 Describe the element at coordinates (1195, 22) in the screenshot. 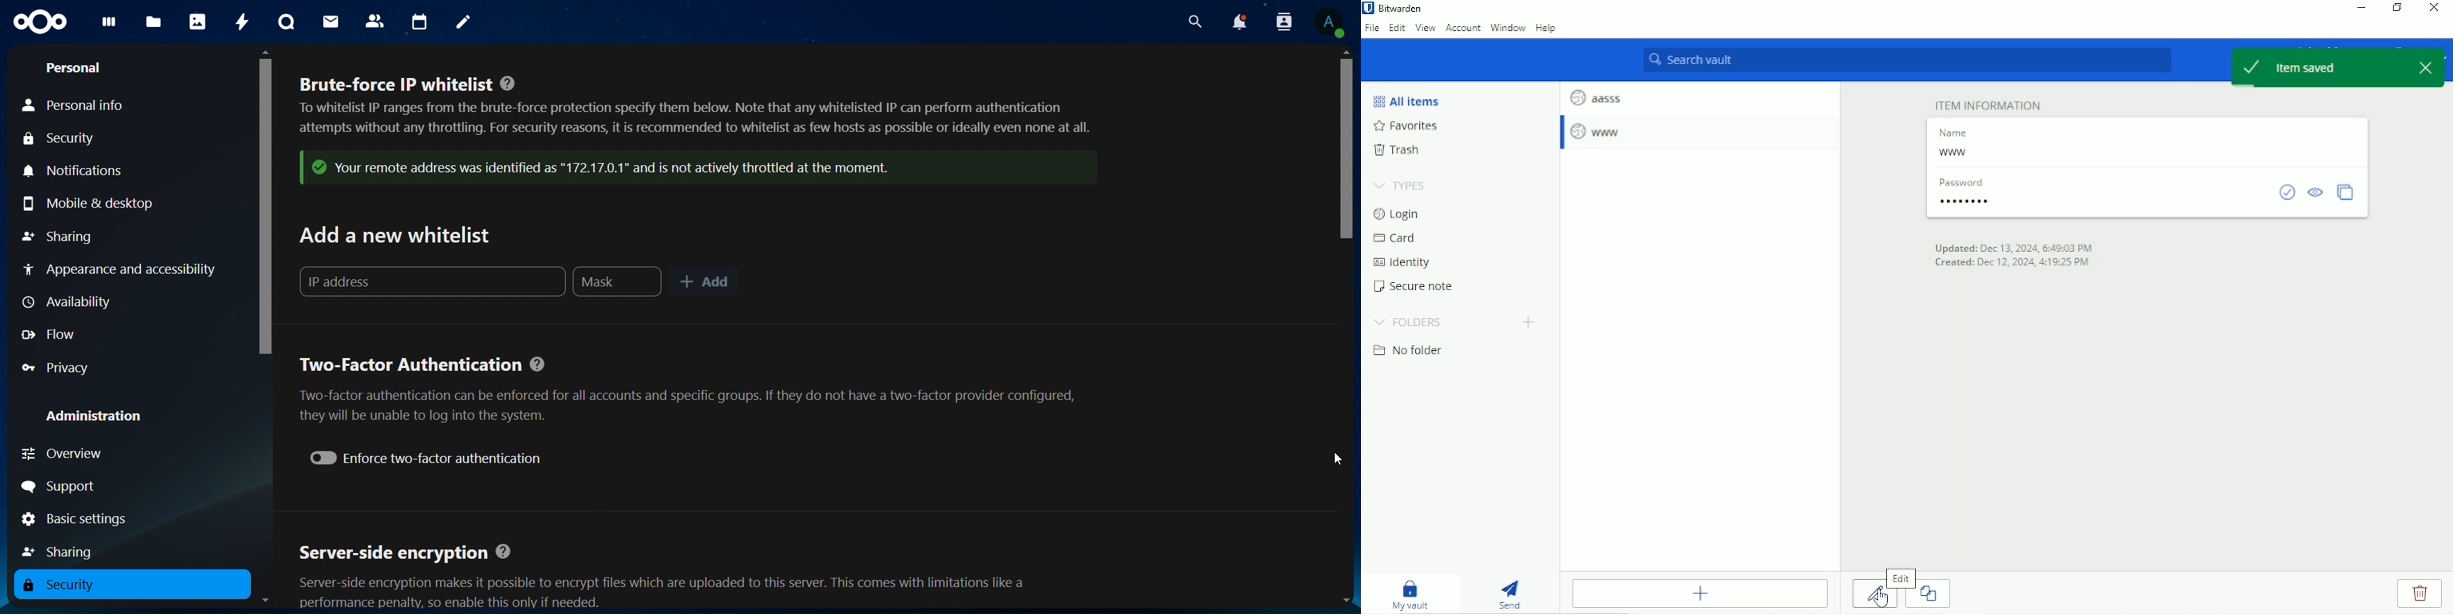

I see `search` at that location.